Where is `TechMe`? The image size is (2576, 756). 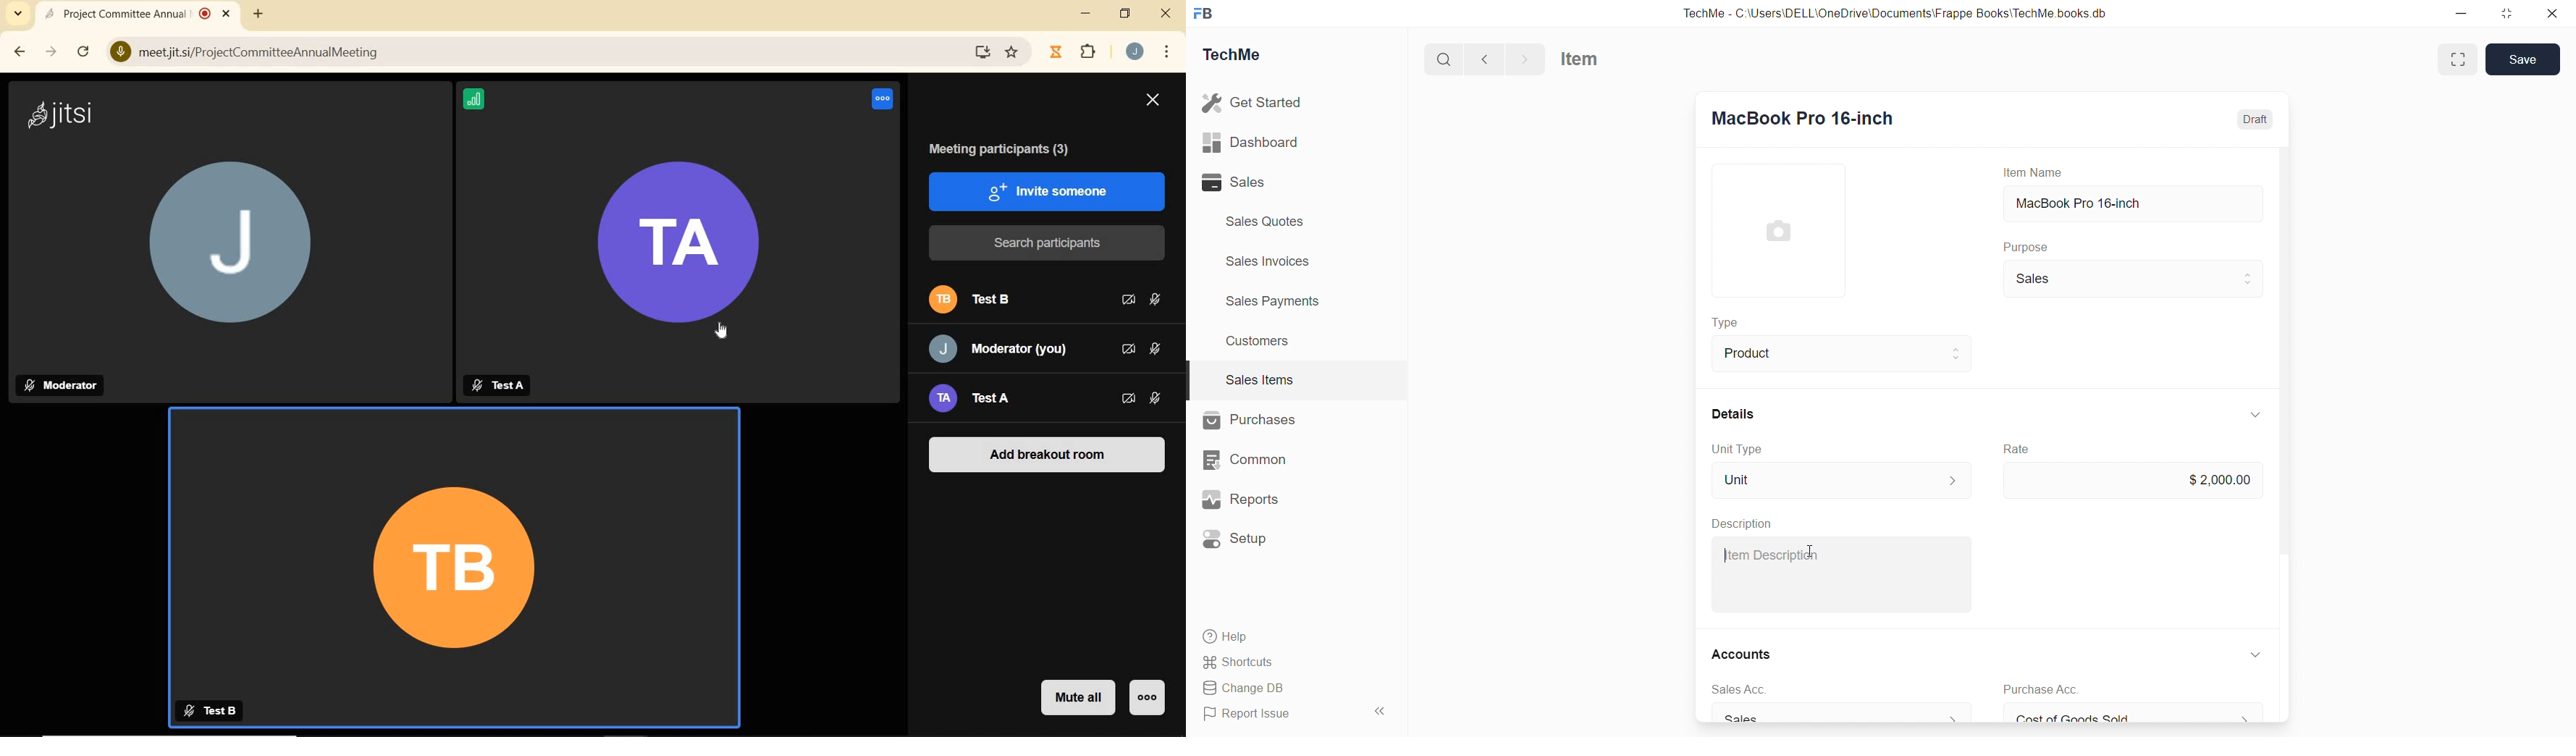 TechMe is located at coordinates (1237, 53).